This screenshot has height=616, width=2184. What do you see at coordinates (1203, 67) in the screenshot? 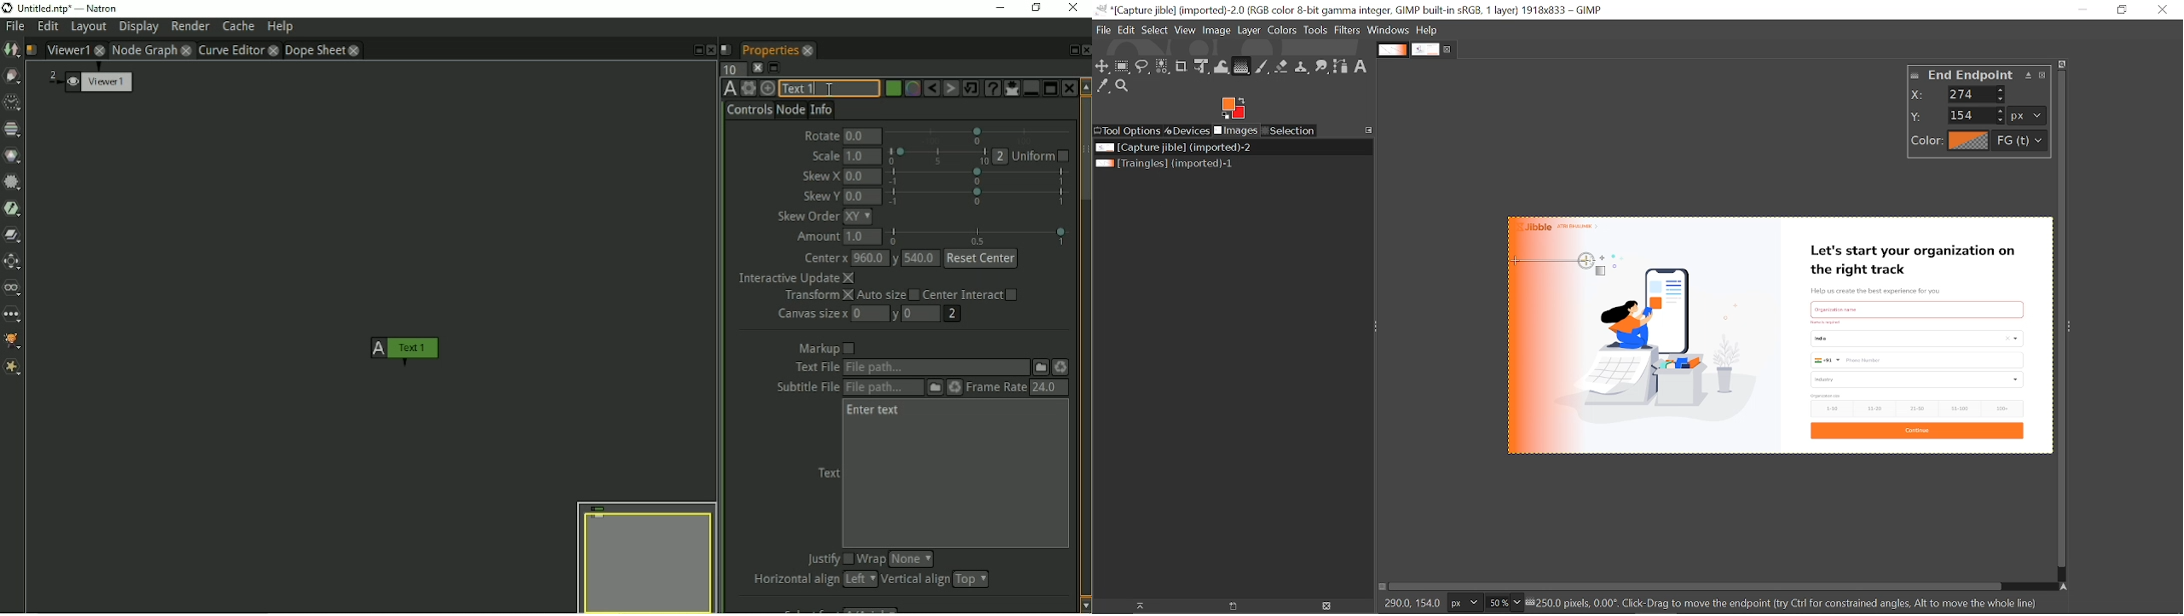
I see `Unified transform tool` at bounding box center [1203, 67].